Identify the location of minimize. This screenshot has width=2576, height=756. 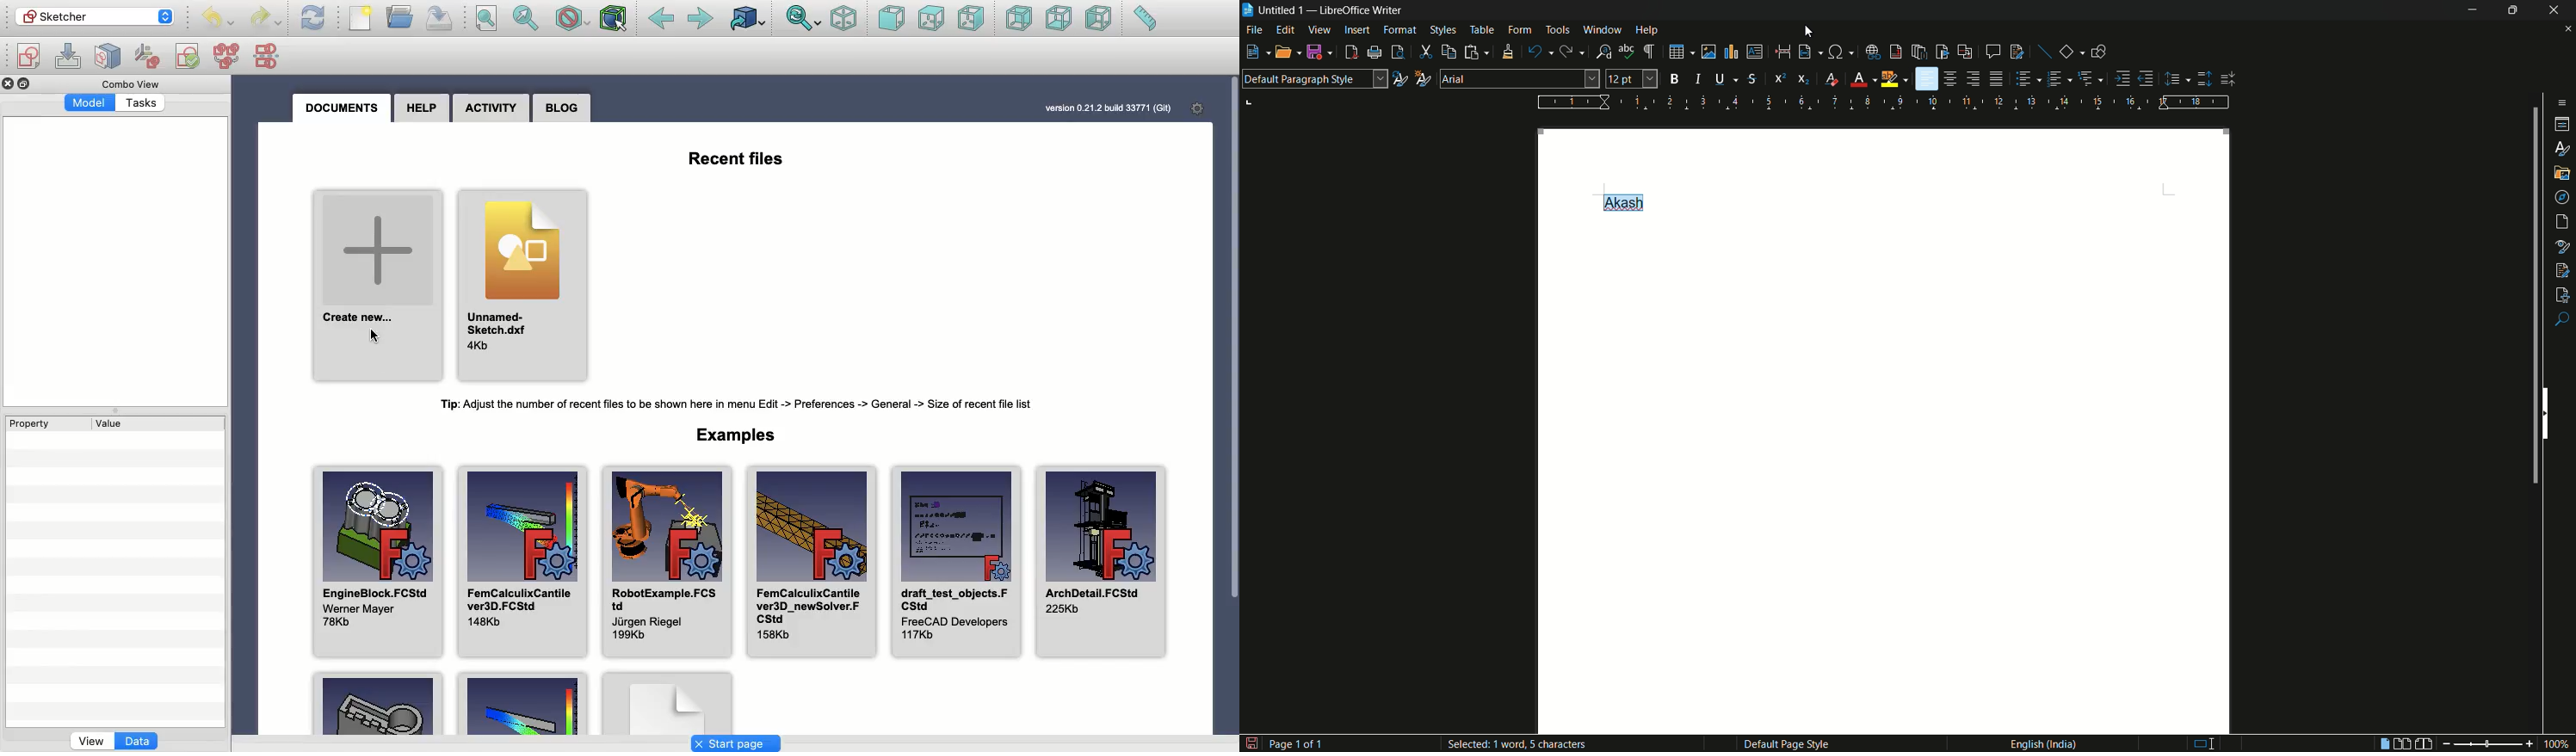
(2469, 10).